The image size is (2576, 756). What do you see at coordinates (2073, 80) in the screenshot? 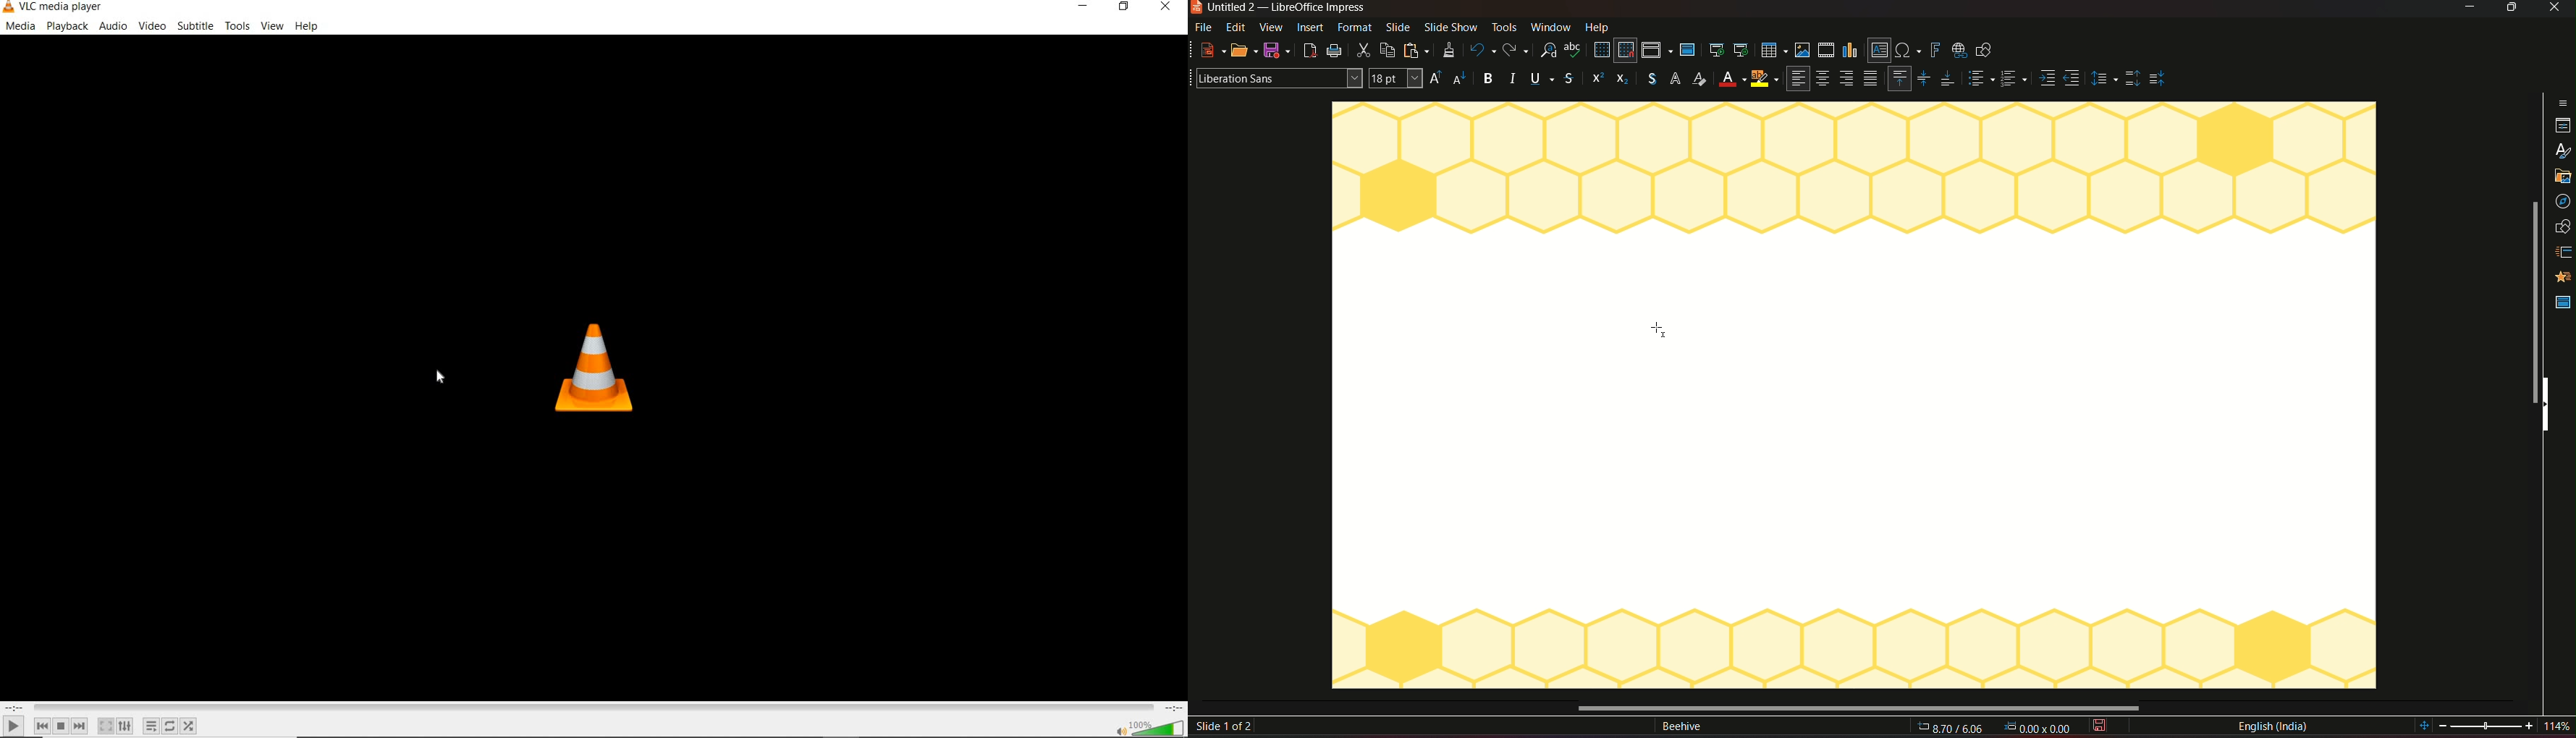
I see `Align side 2` at bounding box center [2073, 80].